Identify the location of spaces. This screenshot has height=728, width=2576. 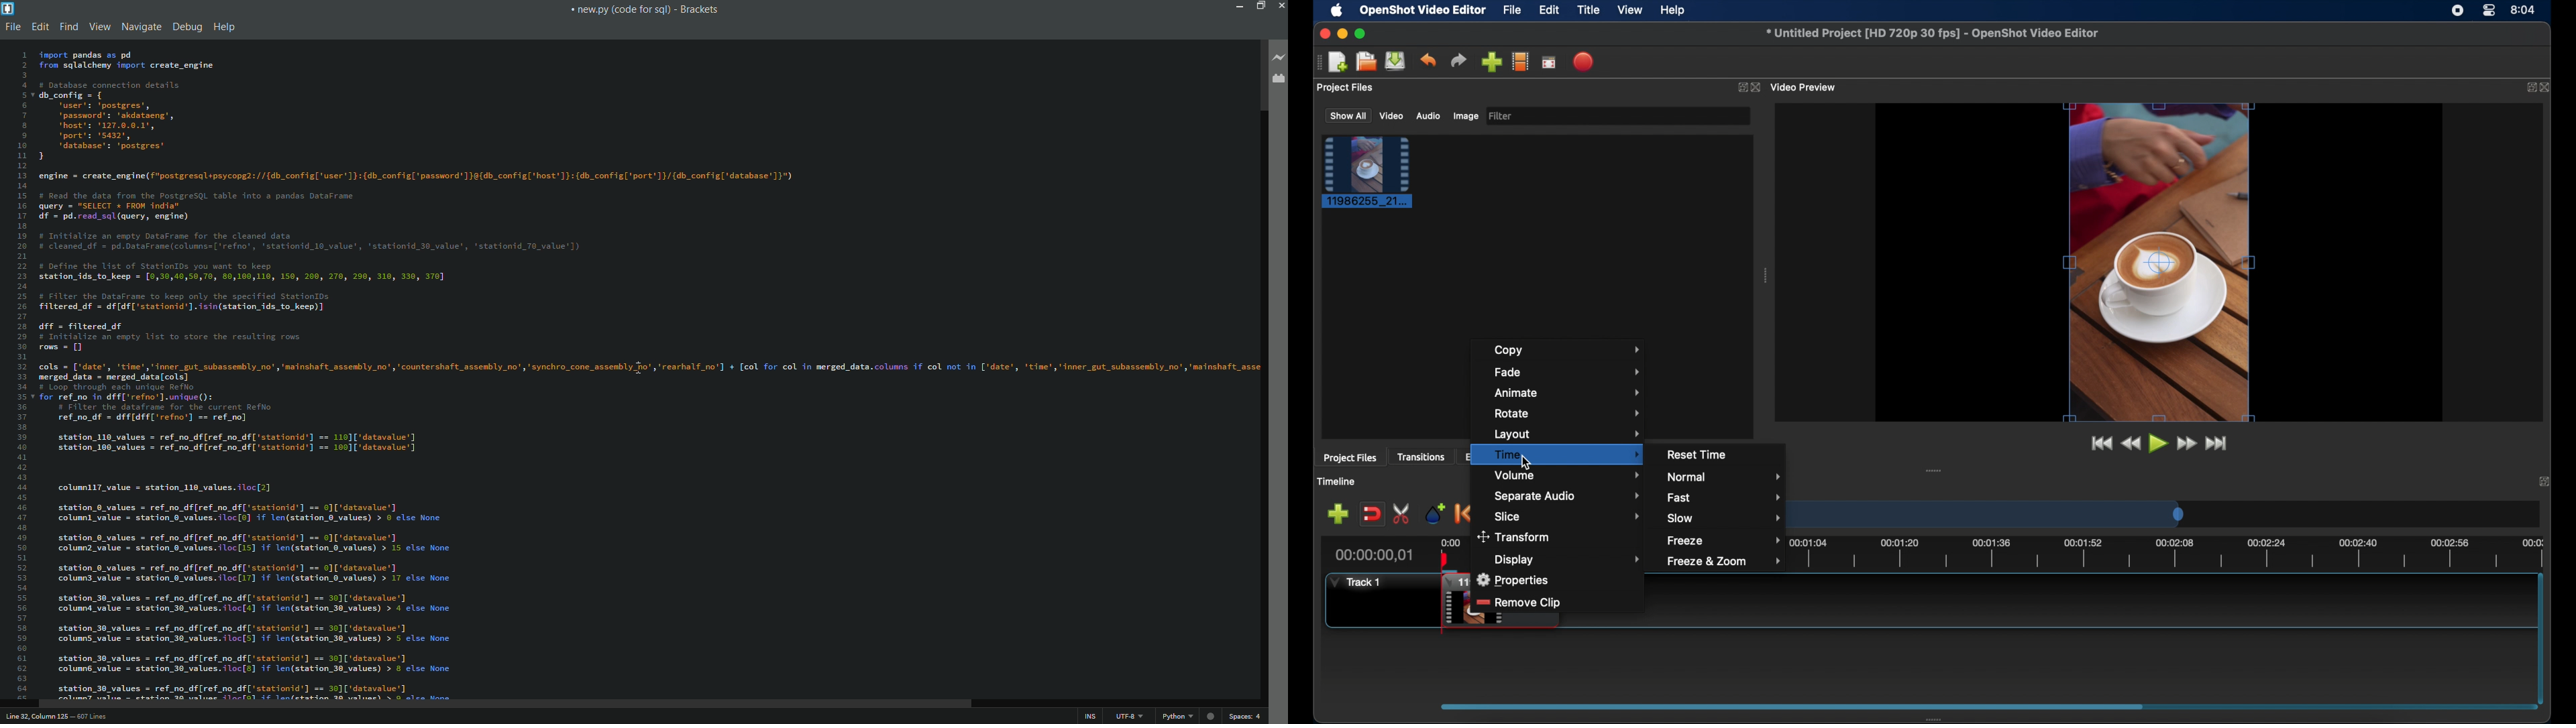
(1244, 716).